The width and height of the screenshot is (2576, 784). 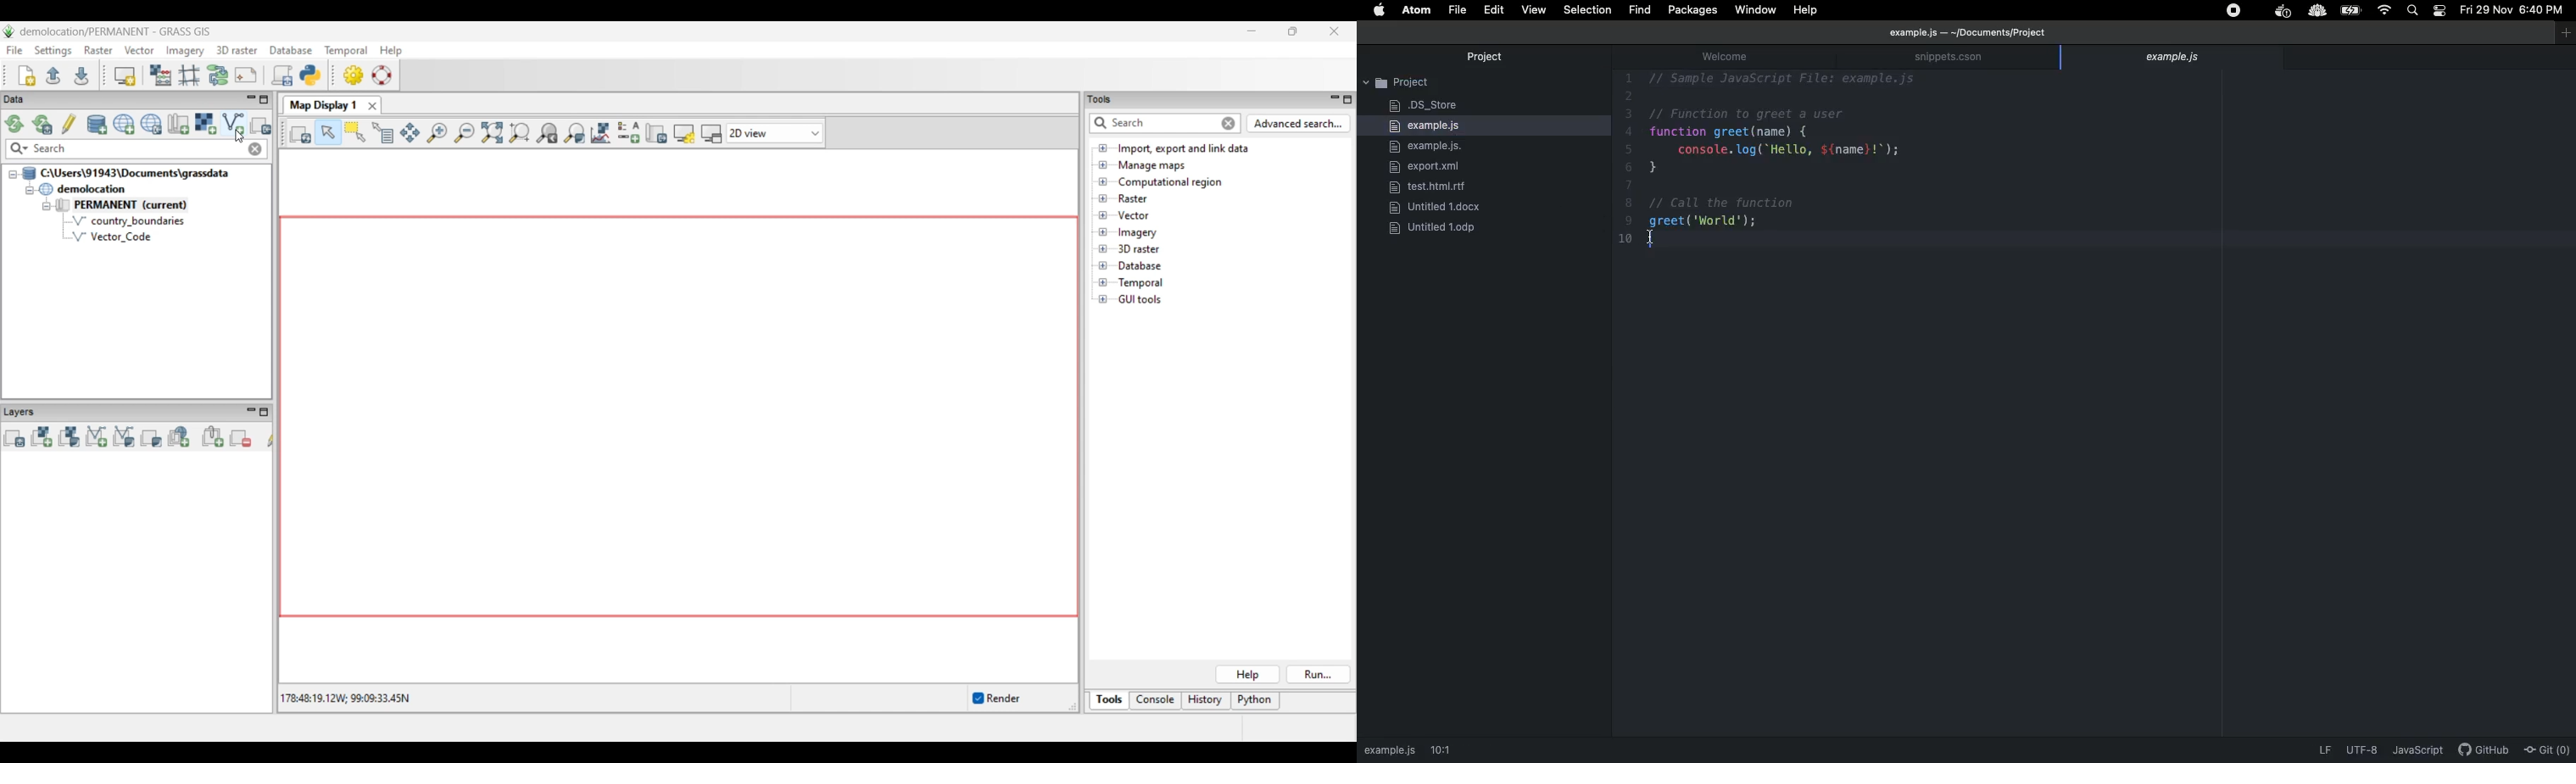 What do you see at coordinates (1806, 9) in the screenshot?
I see `Help` at bounding box center [1806, 9].